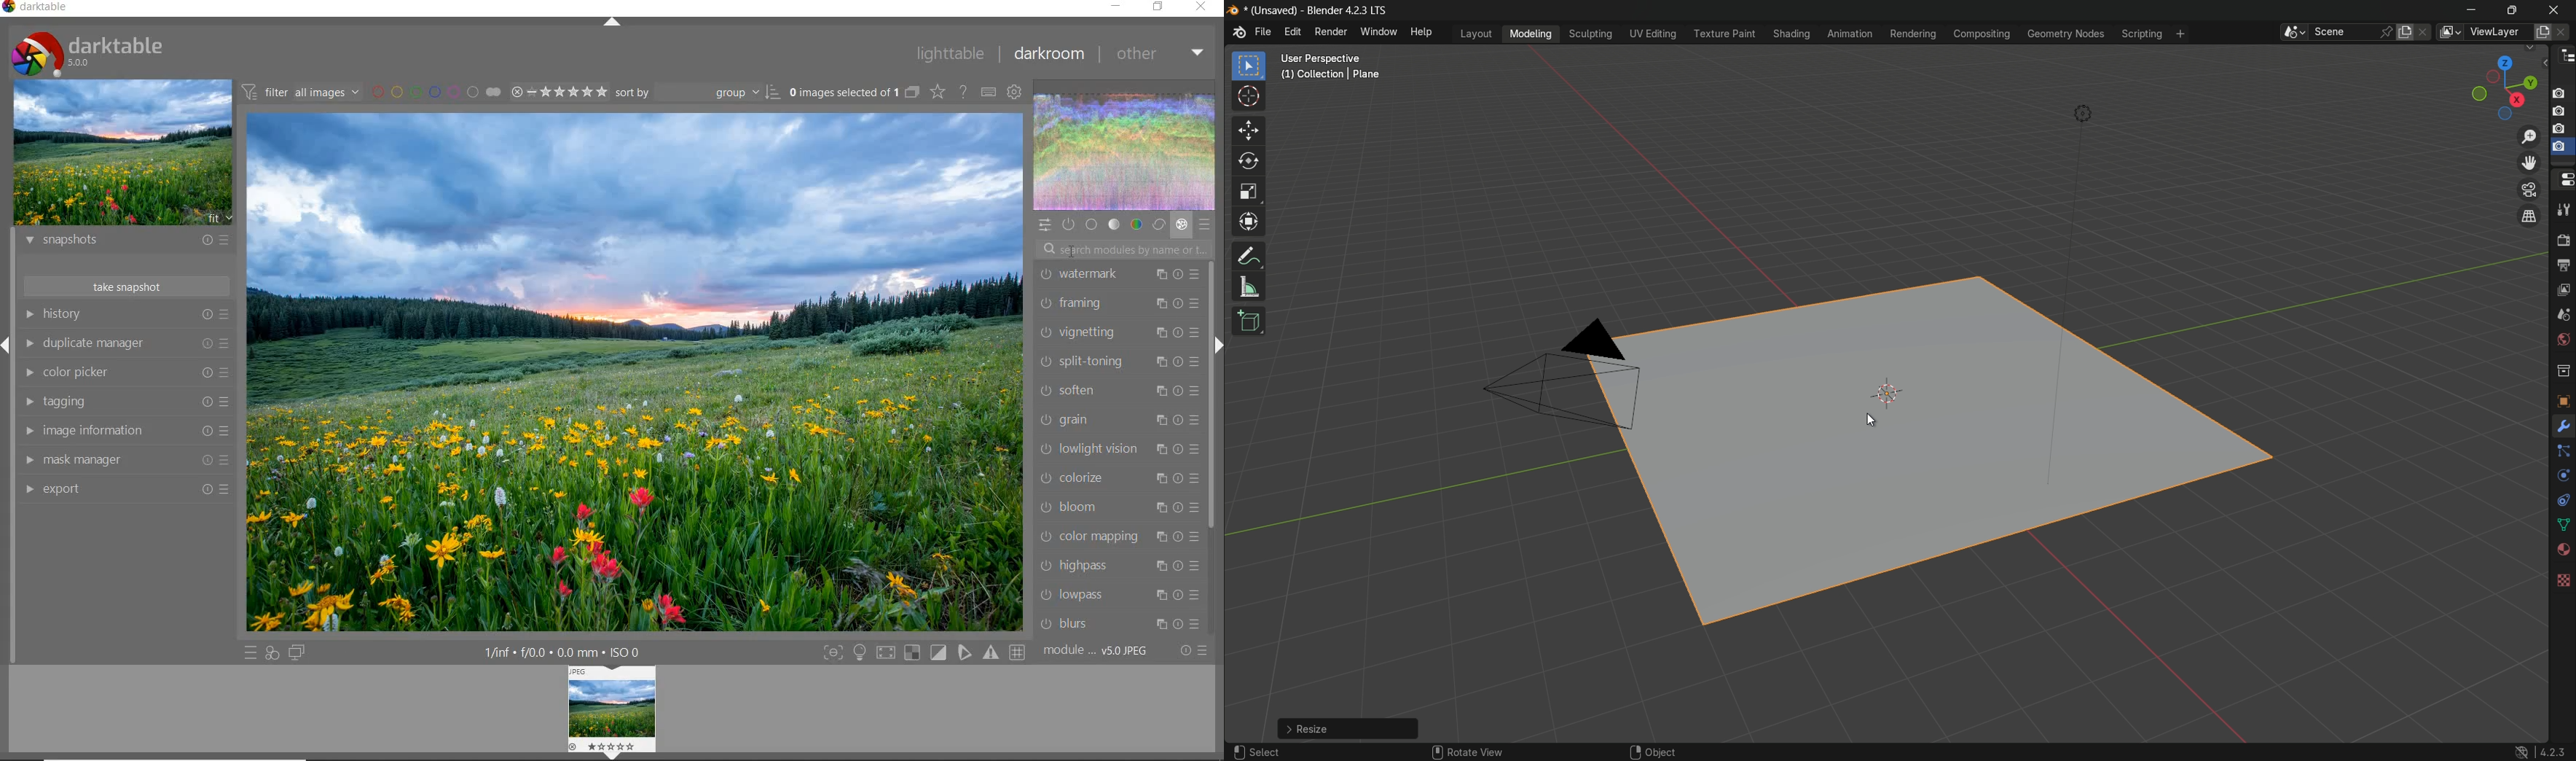  I want to click on blurs, so click(1119, 624).